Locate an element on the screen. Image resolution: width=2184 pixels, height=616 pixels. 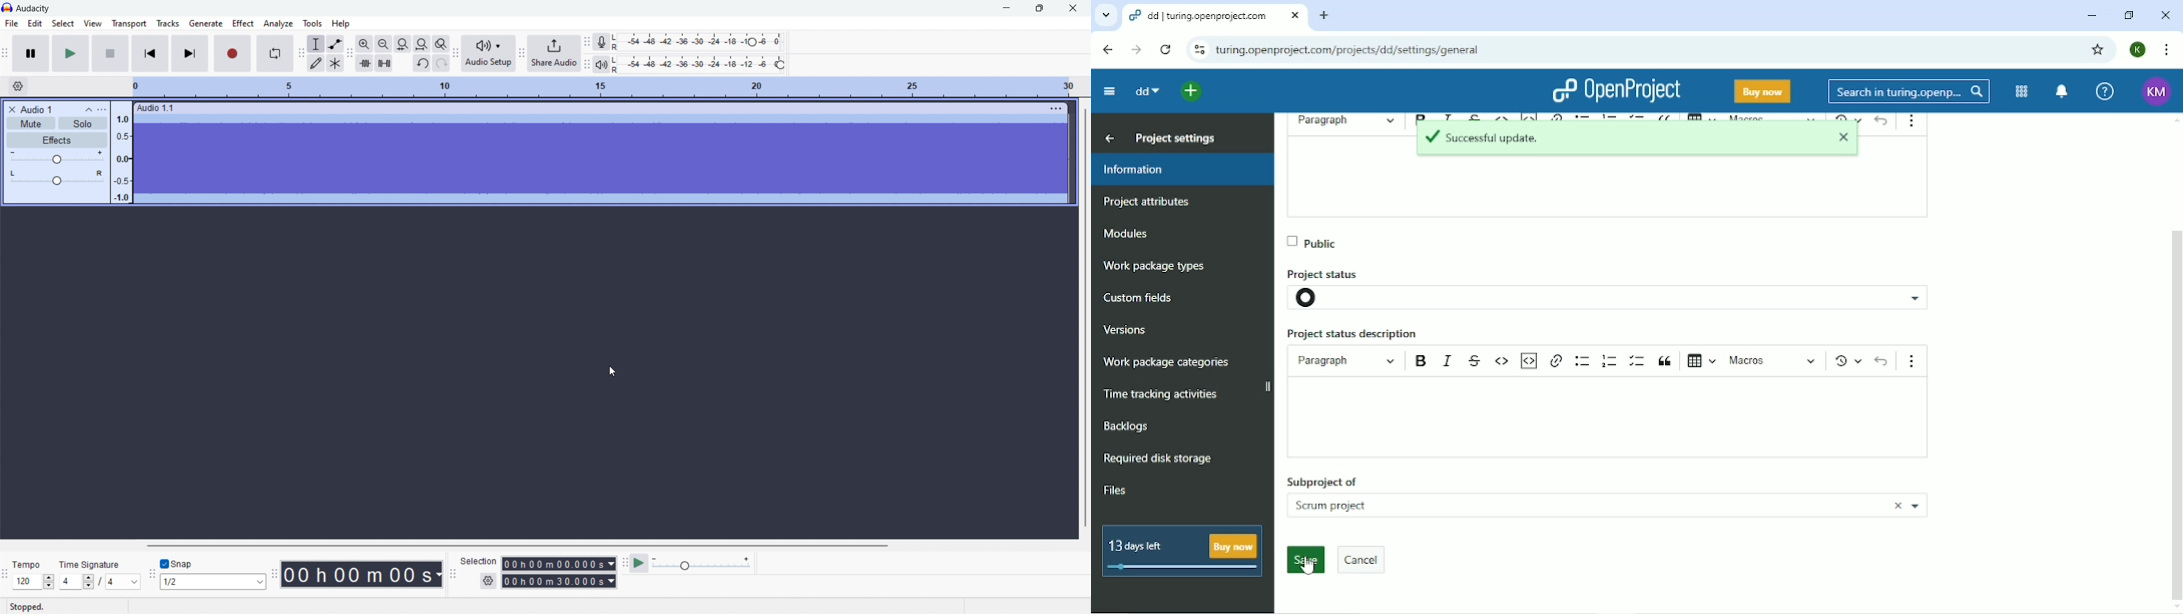
Project status description is located at coordinates (1350, 333).